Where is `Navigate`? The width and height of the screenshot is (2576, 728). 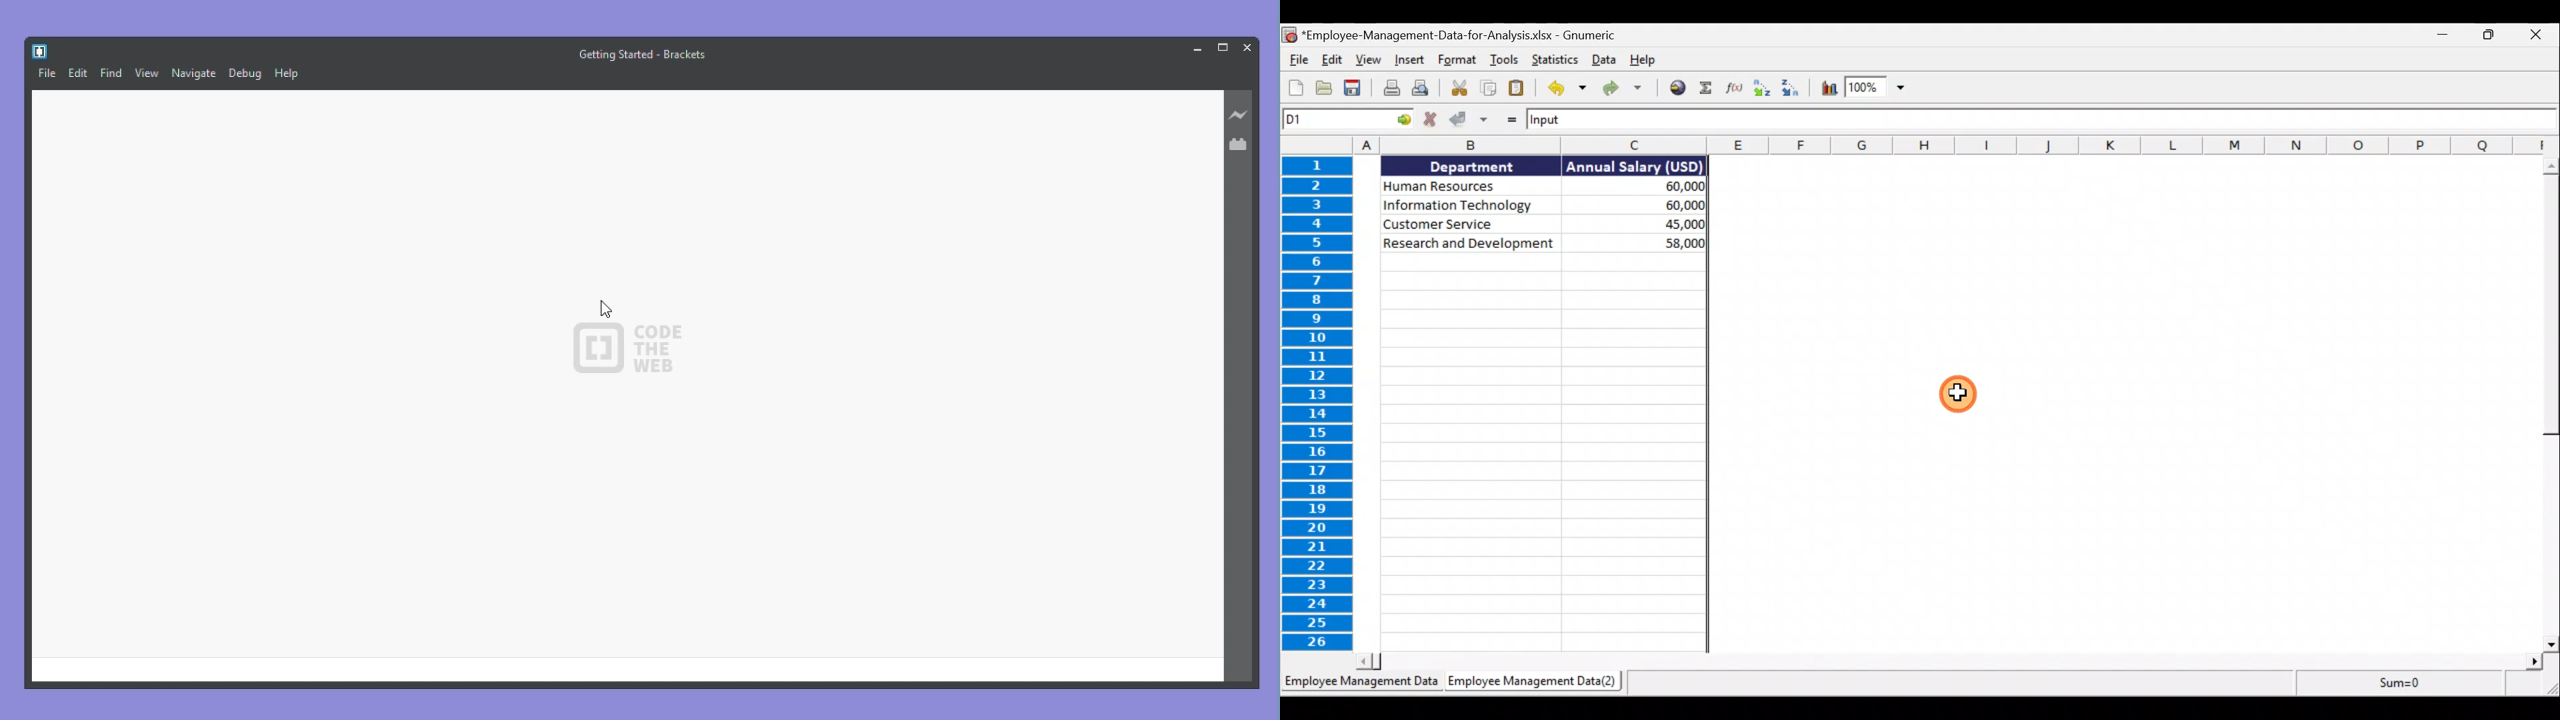 Navigate is located at coordinates (194, 75).